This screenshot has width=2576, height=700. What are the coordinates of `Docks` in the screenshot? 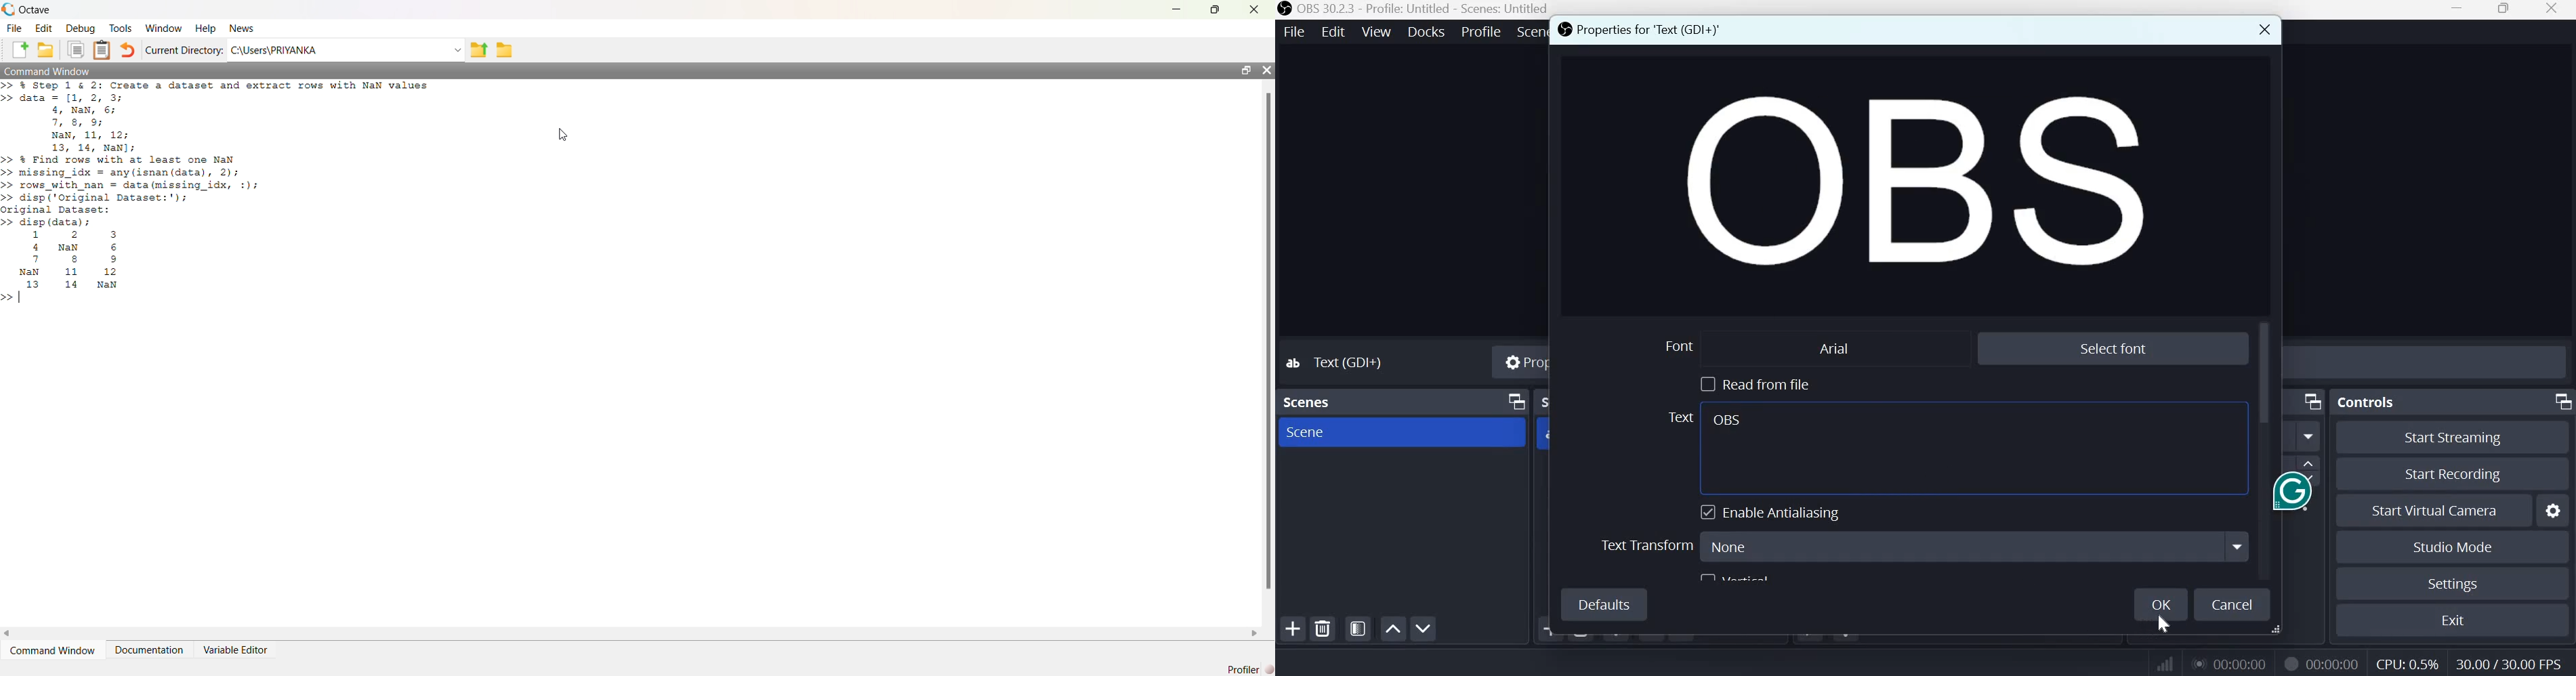 It's located at (1426, 32).